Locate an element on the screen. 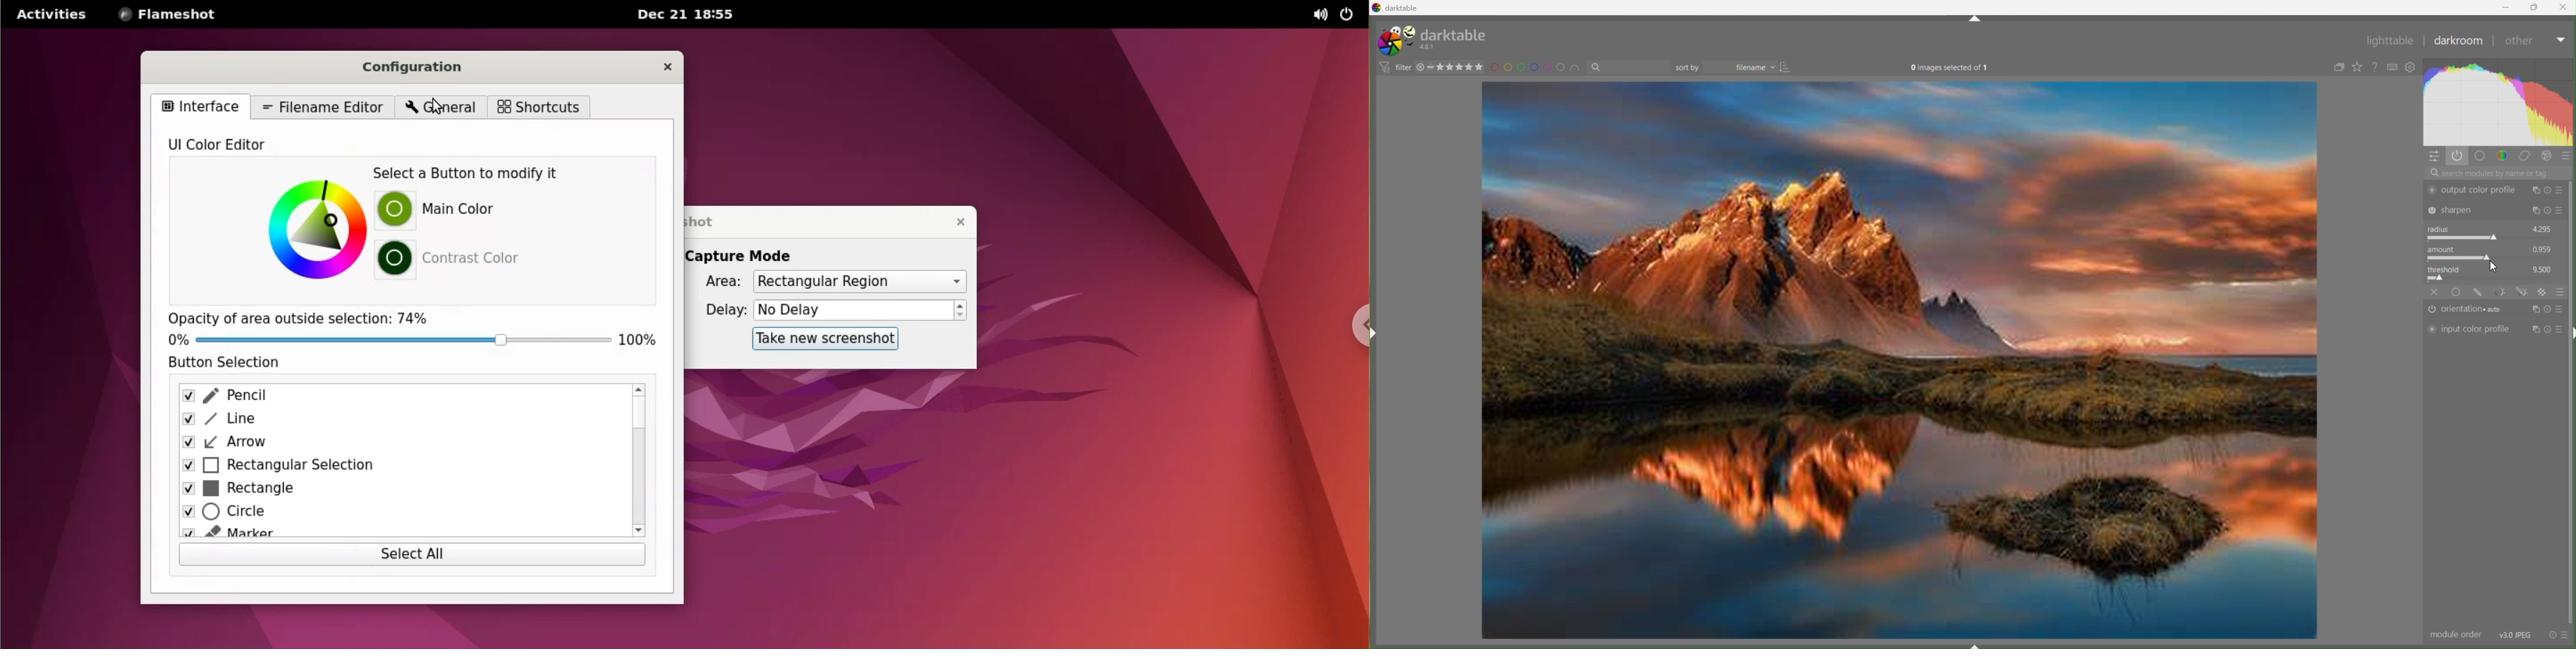 Image resolution: width=2576 pixels, height=672 pixels. Presets  is located at coordinates (2561, 291).